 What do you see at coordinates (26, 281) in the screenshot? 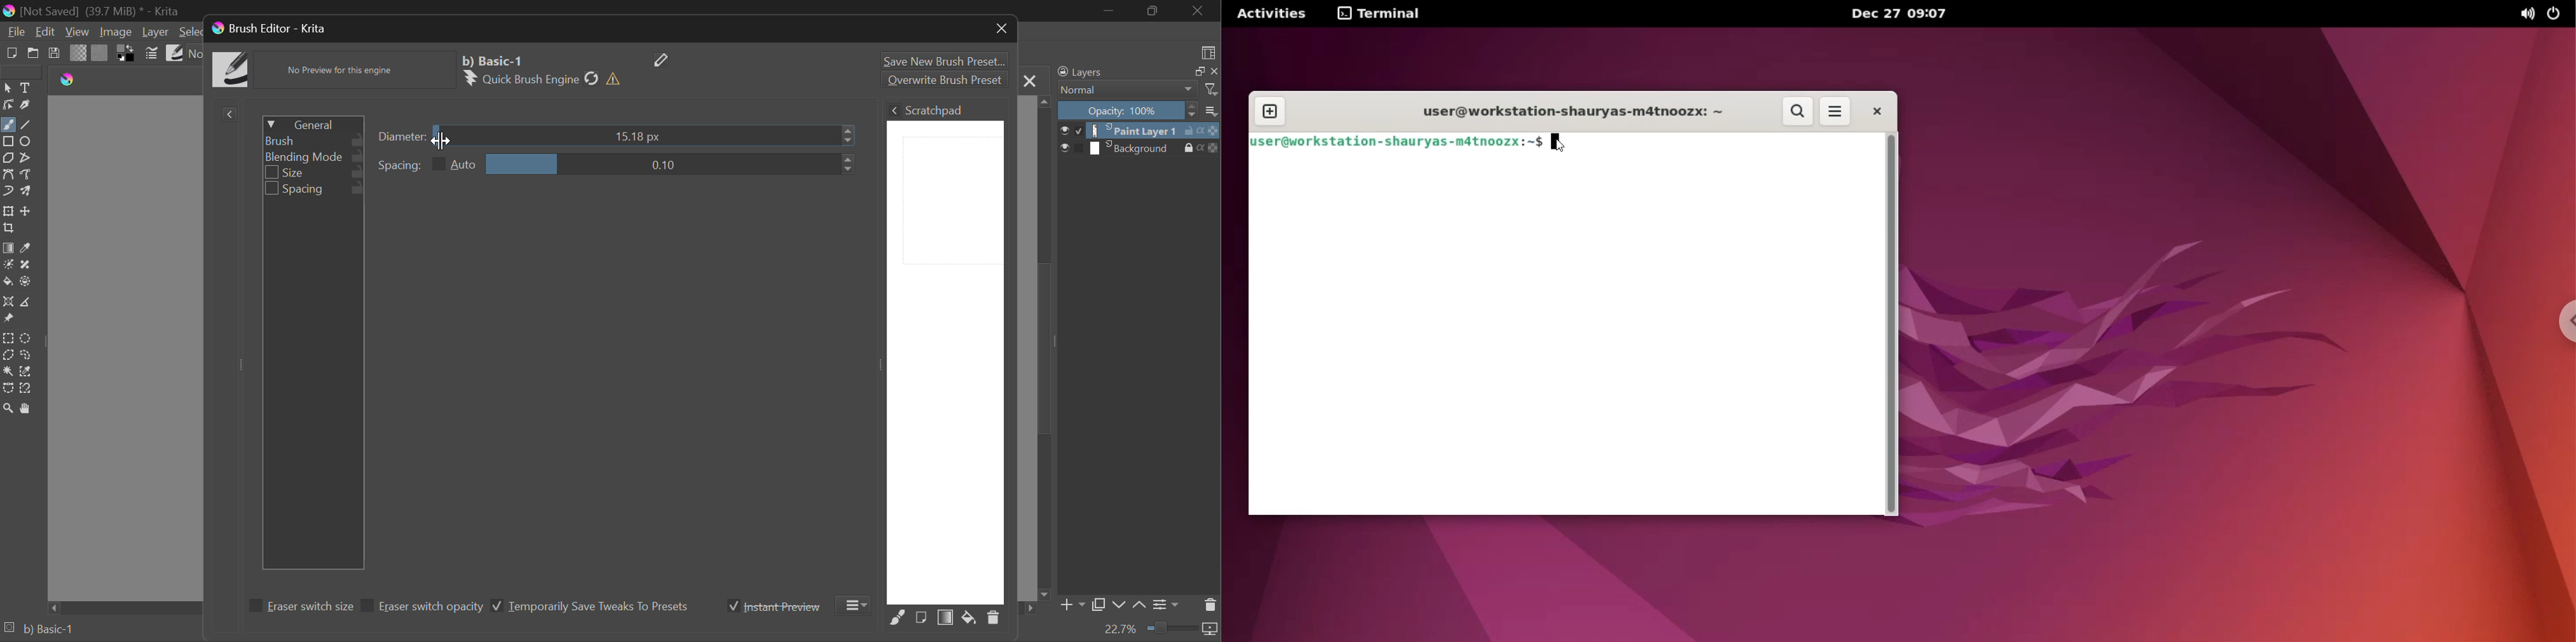
I see `Enclose & Fill` at bounding box center [26, 281].